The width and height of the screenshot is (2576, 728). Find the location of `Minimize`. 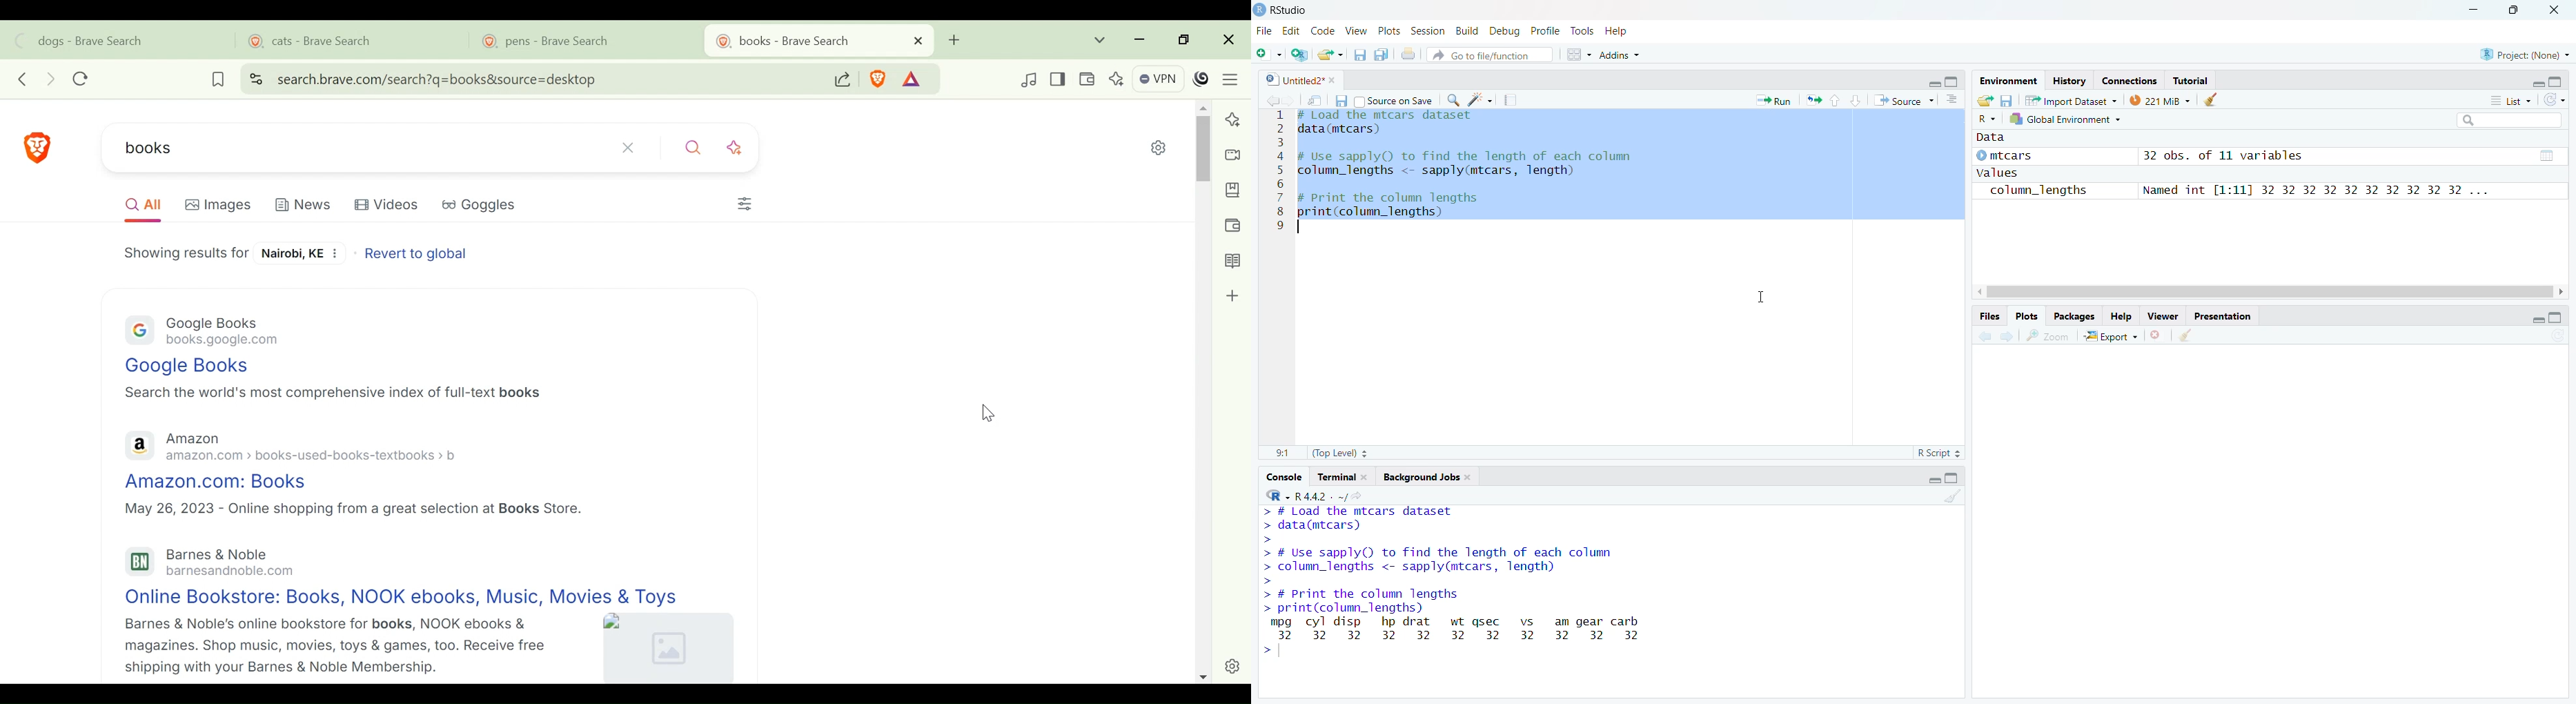

Minimize is located at coordinates (2475, 11).